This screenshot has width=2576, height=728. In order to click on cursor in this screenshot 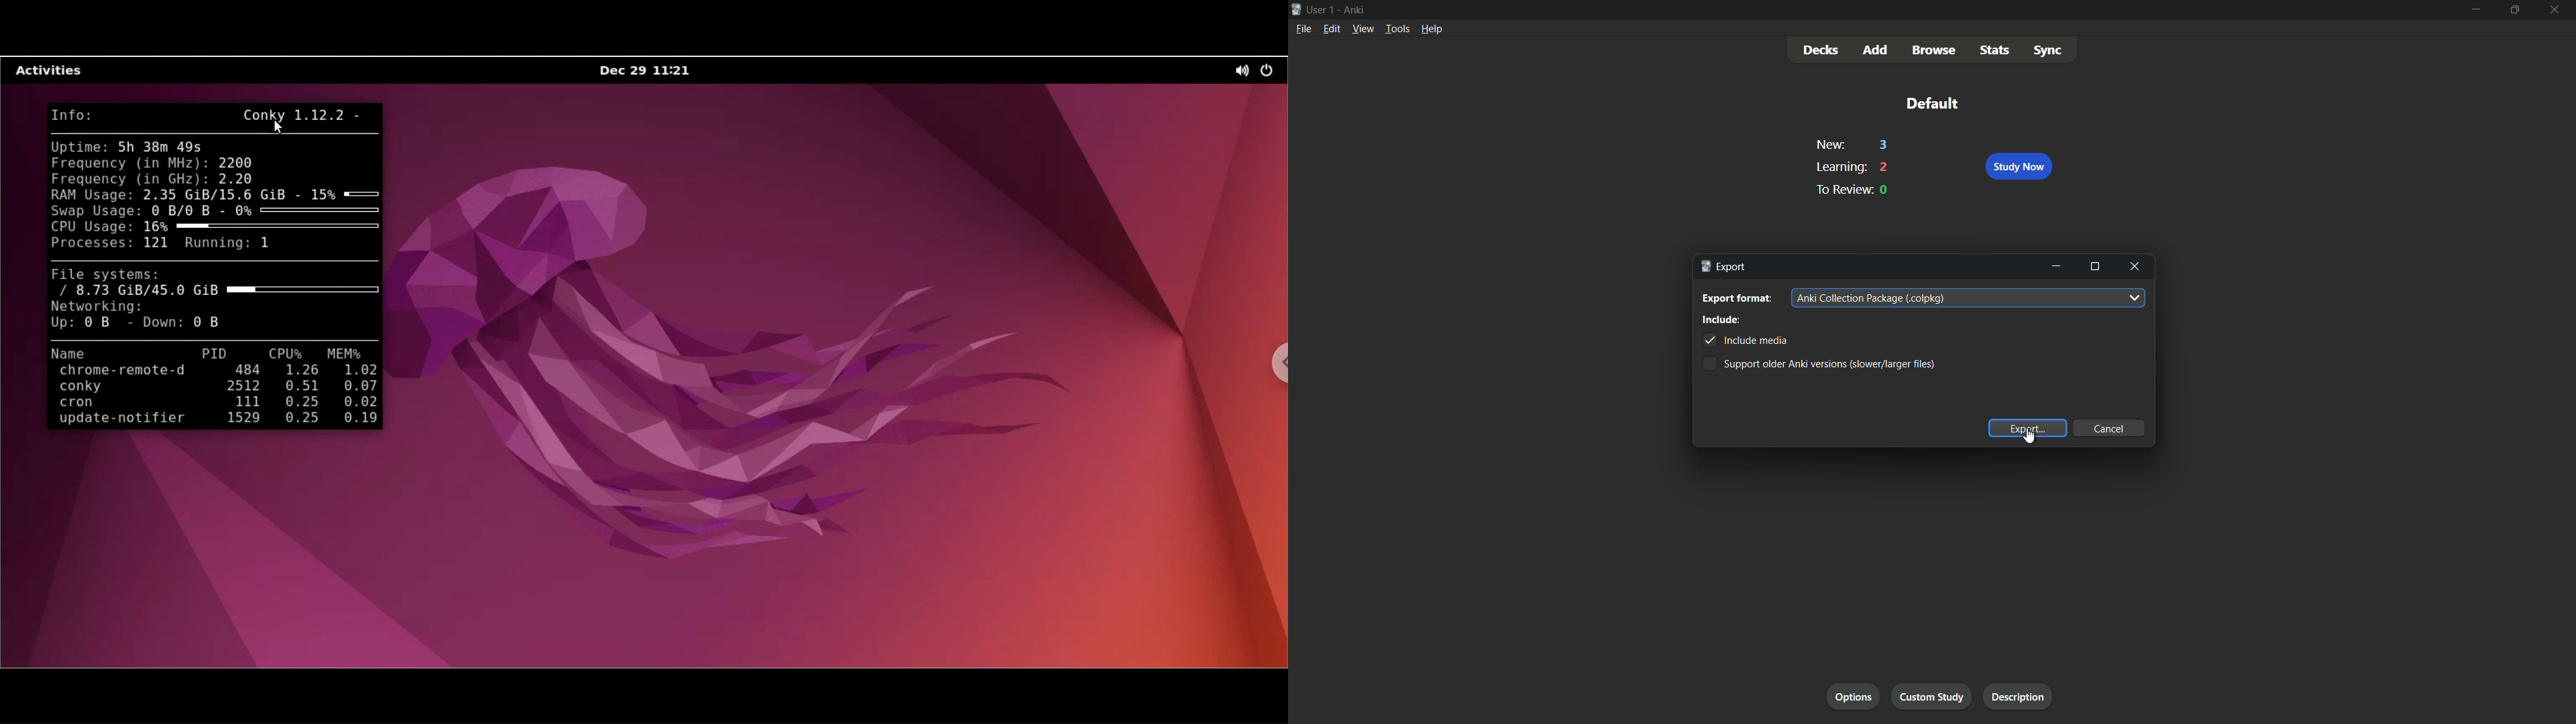, I will do `click(2033, 438)`.